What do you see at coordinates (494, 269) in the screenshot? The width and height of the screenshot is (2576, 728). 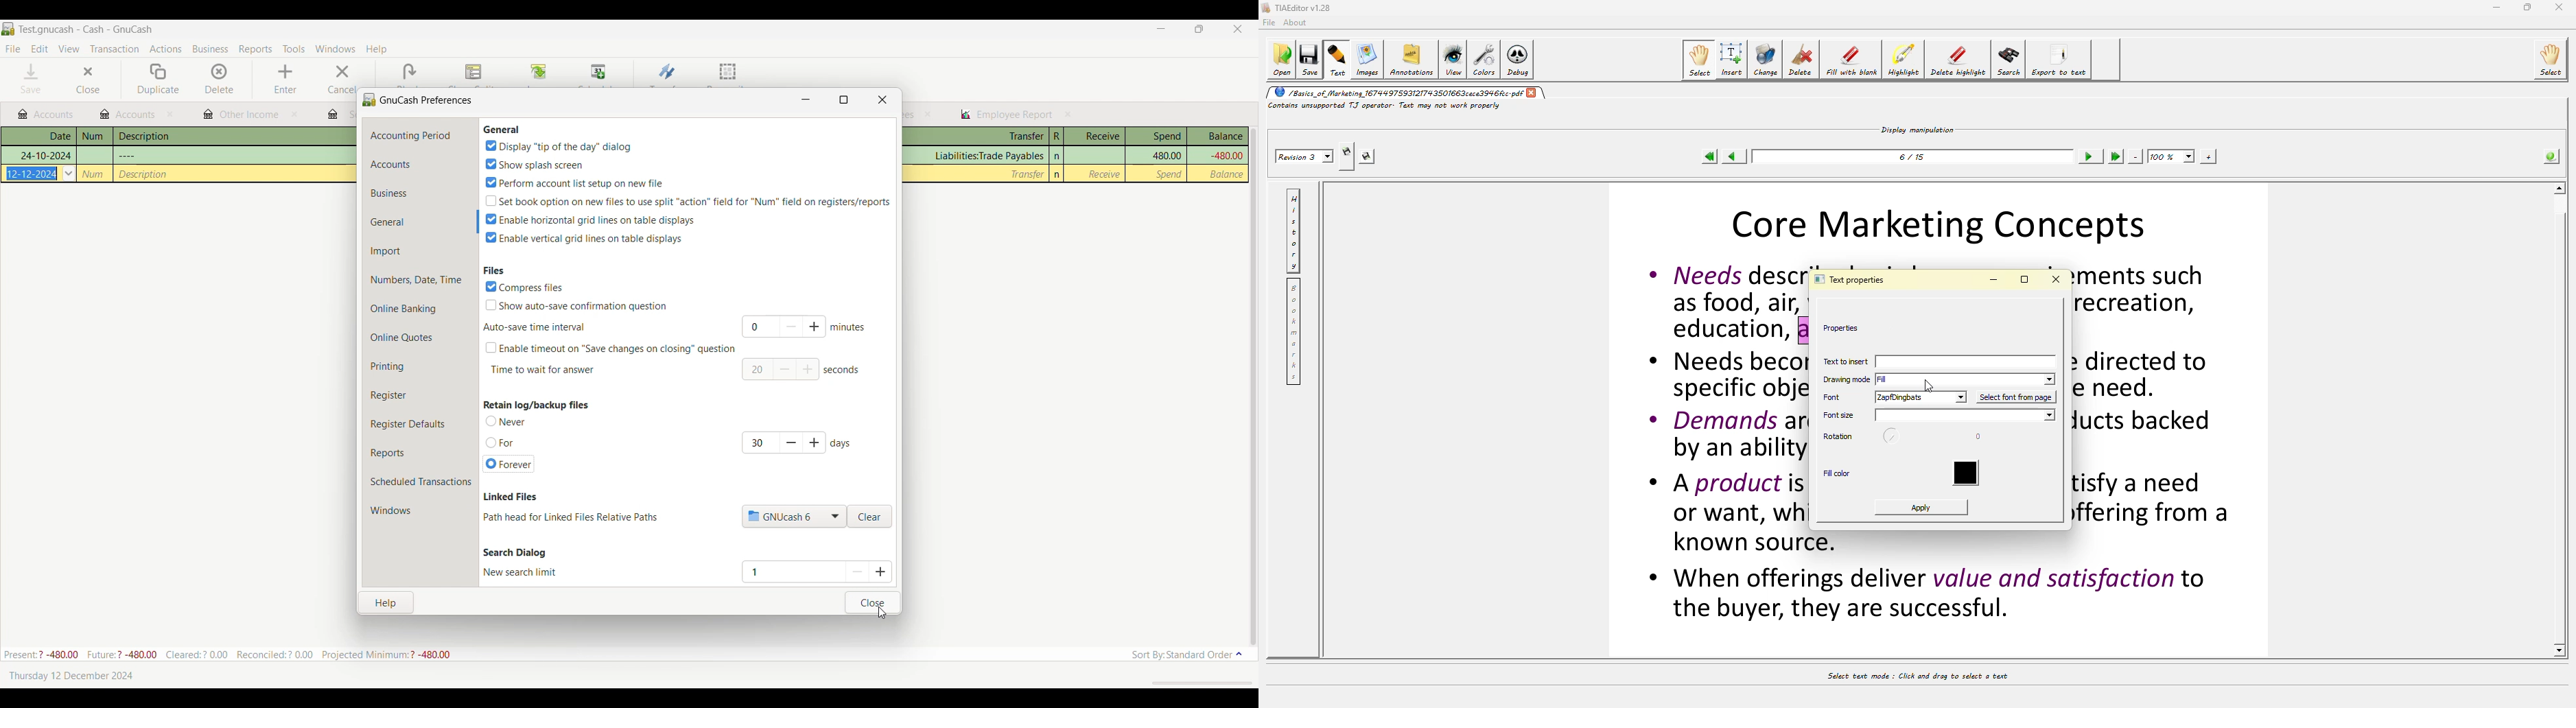 I see `Section title` at bounding box center [494, 269].